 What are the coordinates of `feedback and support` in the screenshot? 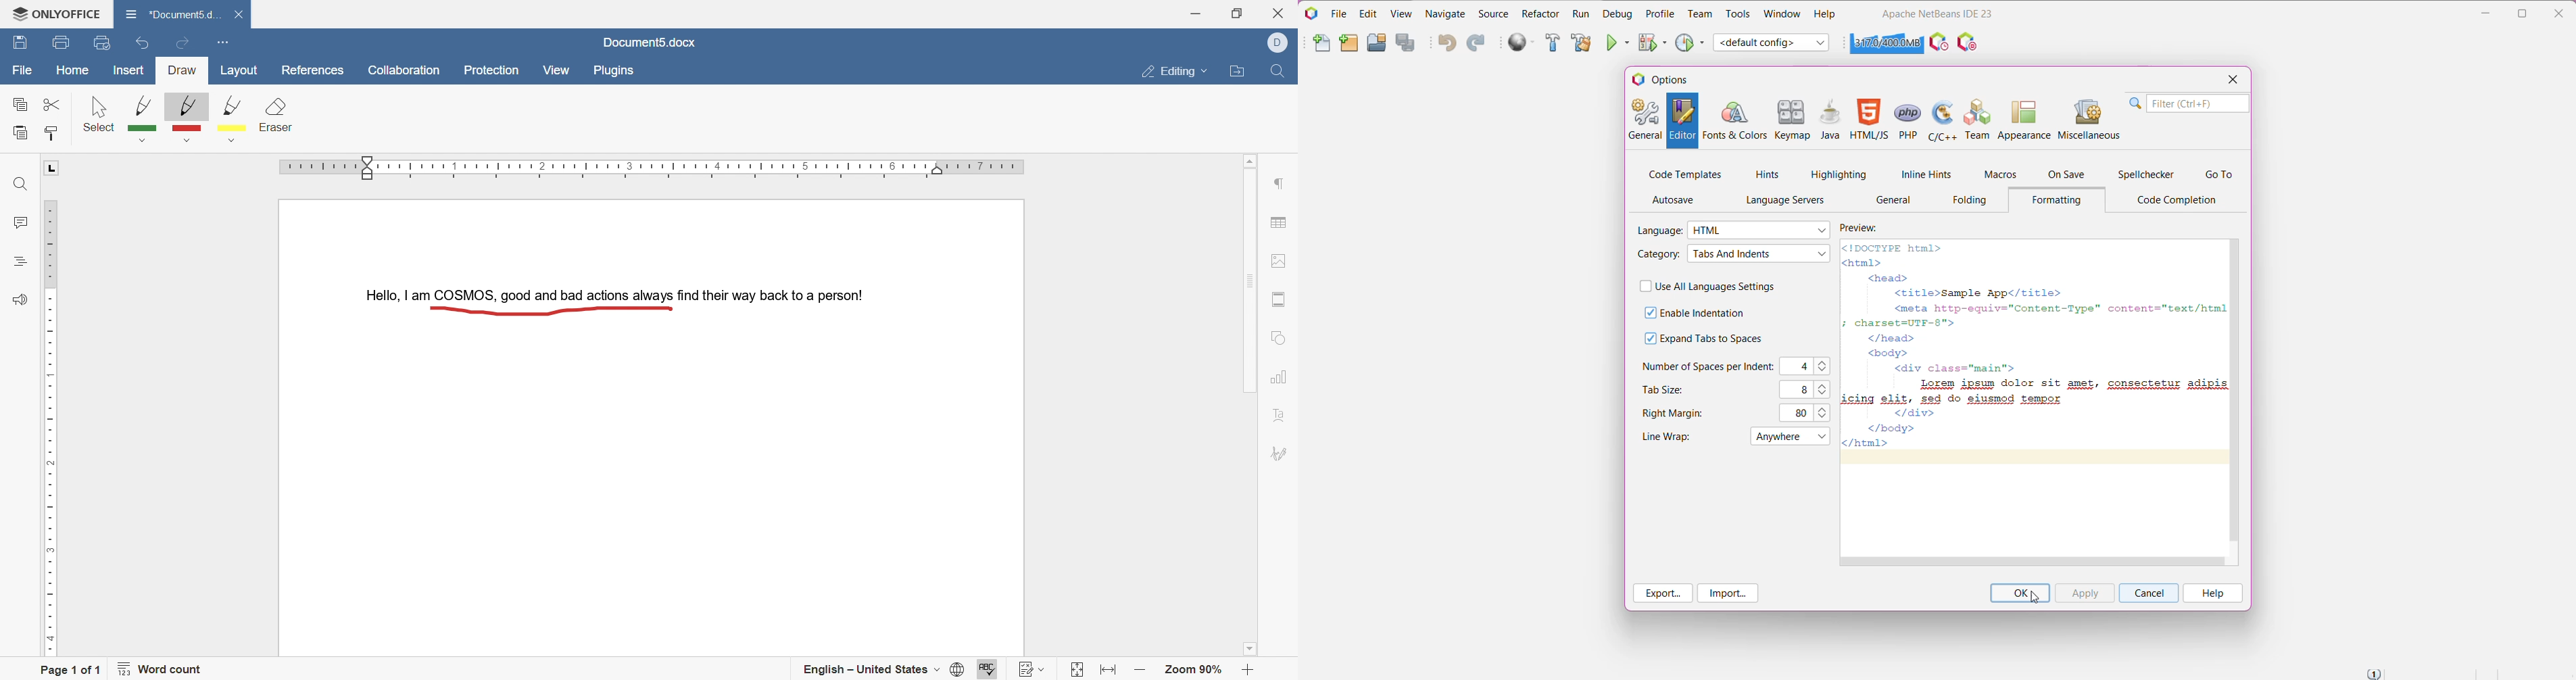 It's located at (19, 300).